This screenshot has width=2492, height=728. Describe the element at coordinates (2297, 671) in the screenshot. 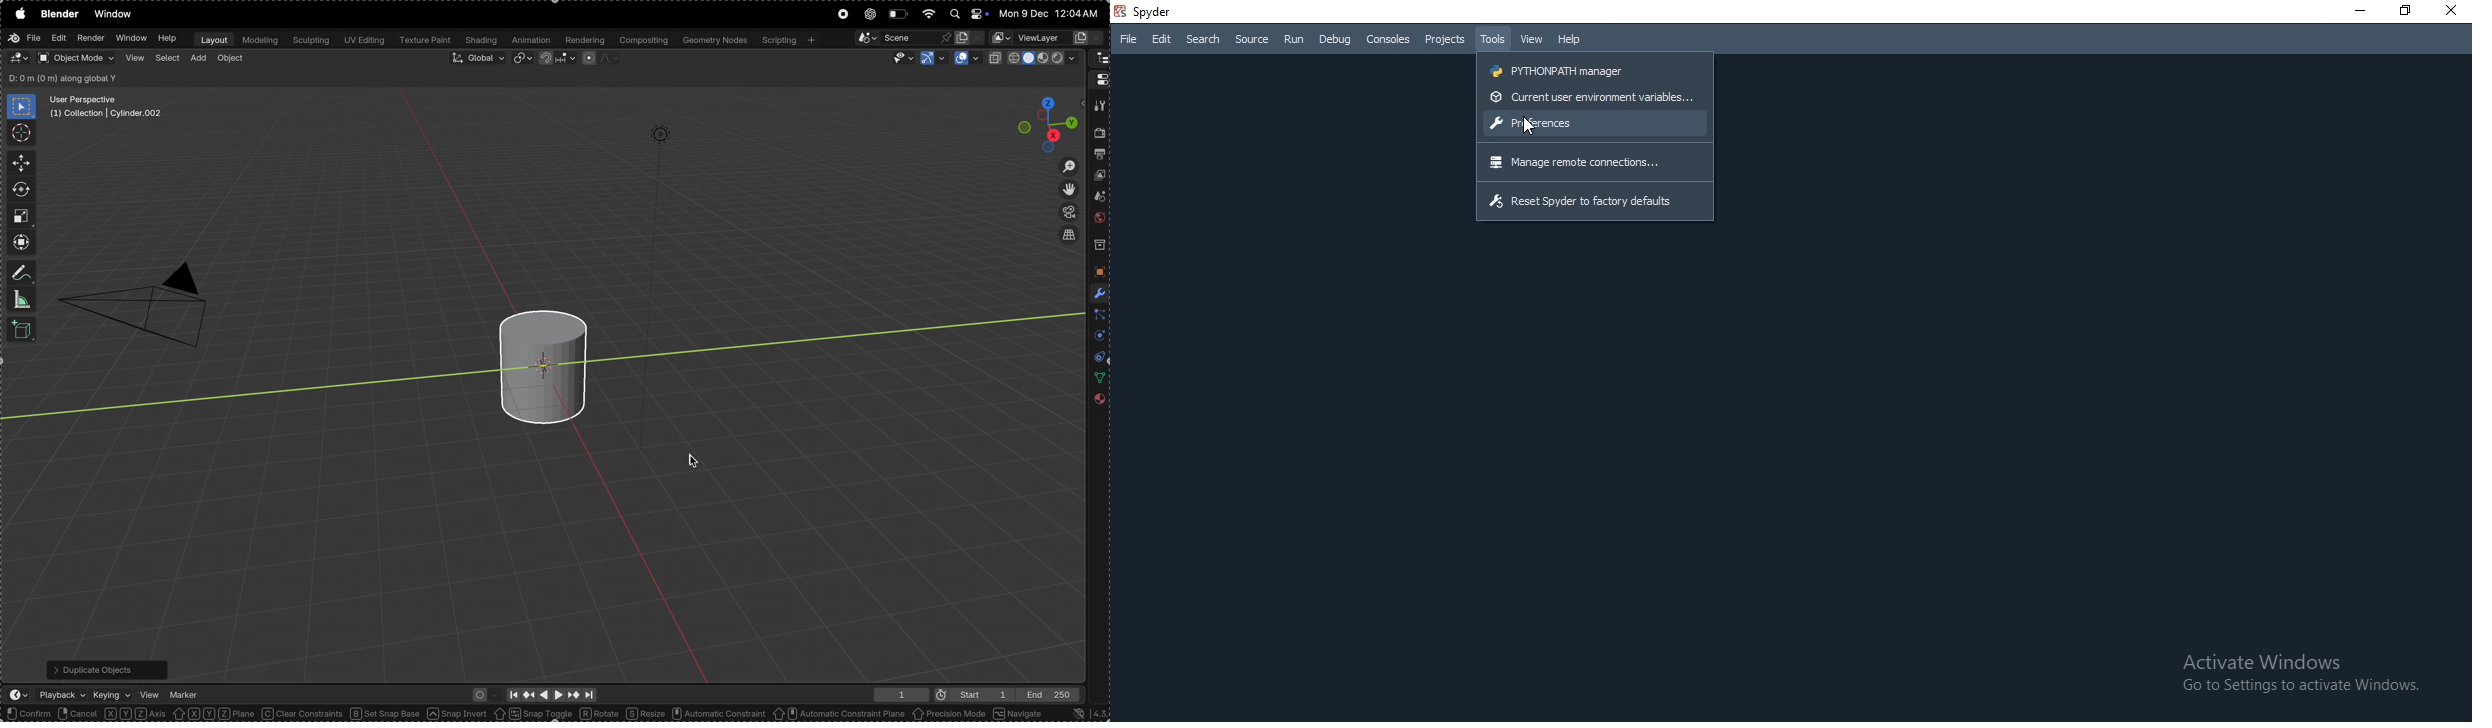

I see `Activate Windows
Go to Settings to activate Windows.` at that location.